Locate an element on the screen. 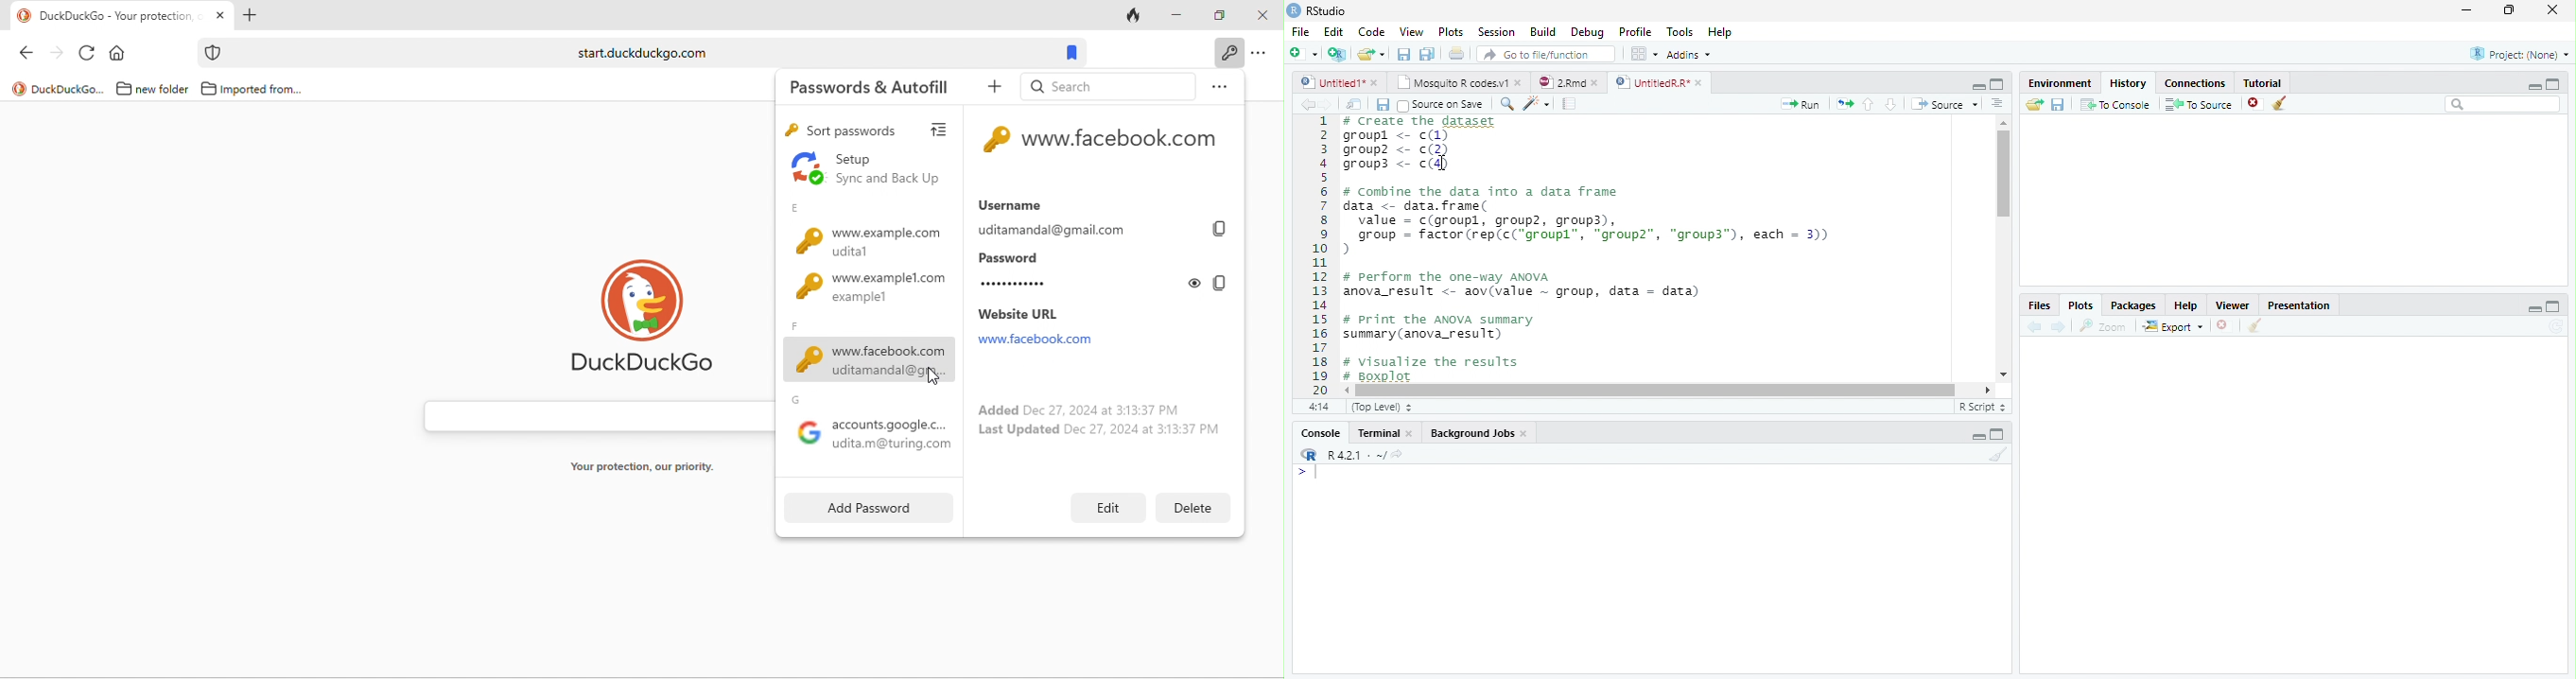 The width and height of the screenshot is (2576, 700). To Console is located at coordinates (2115, 104).